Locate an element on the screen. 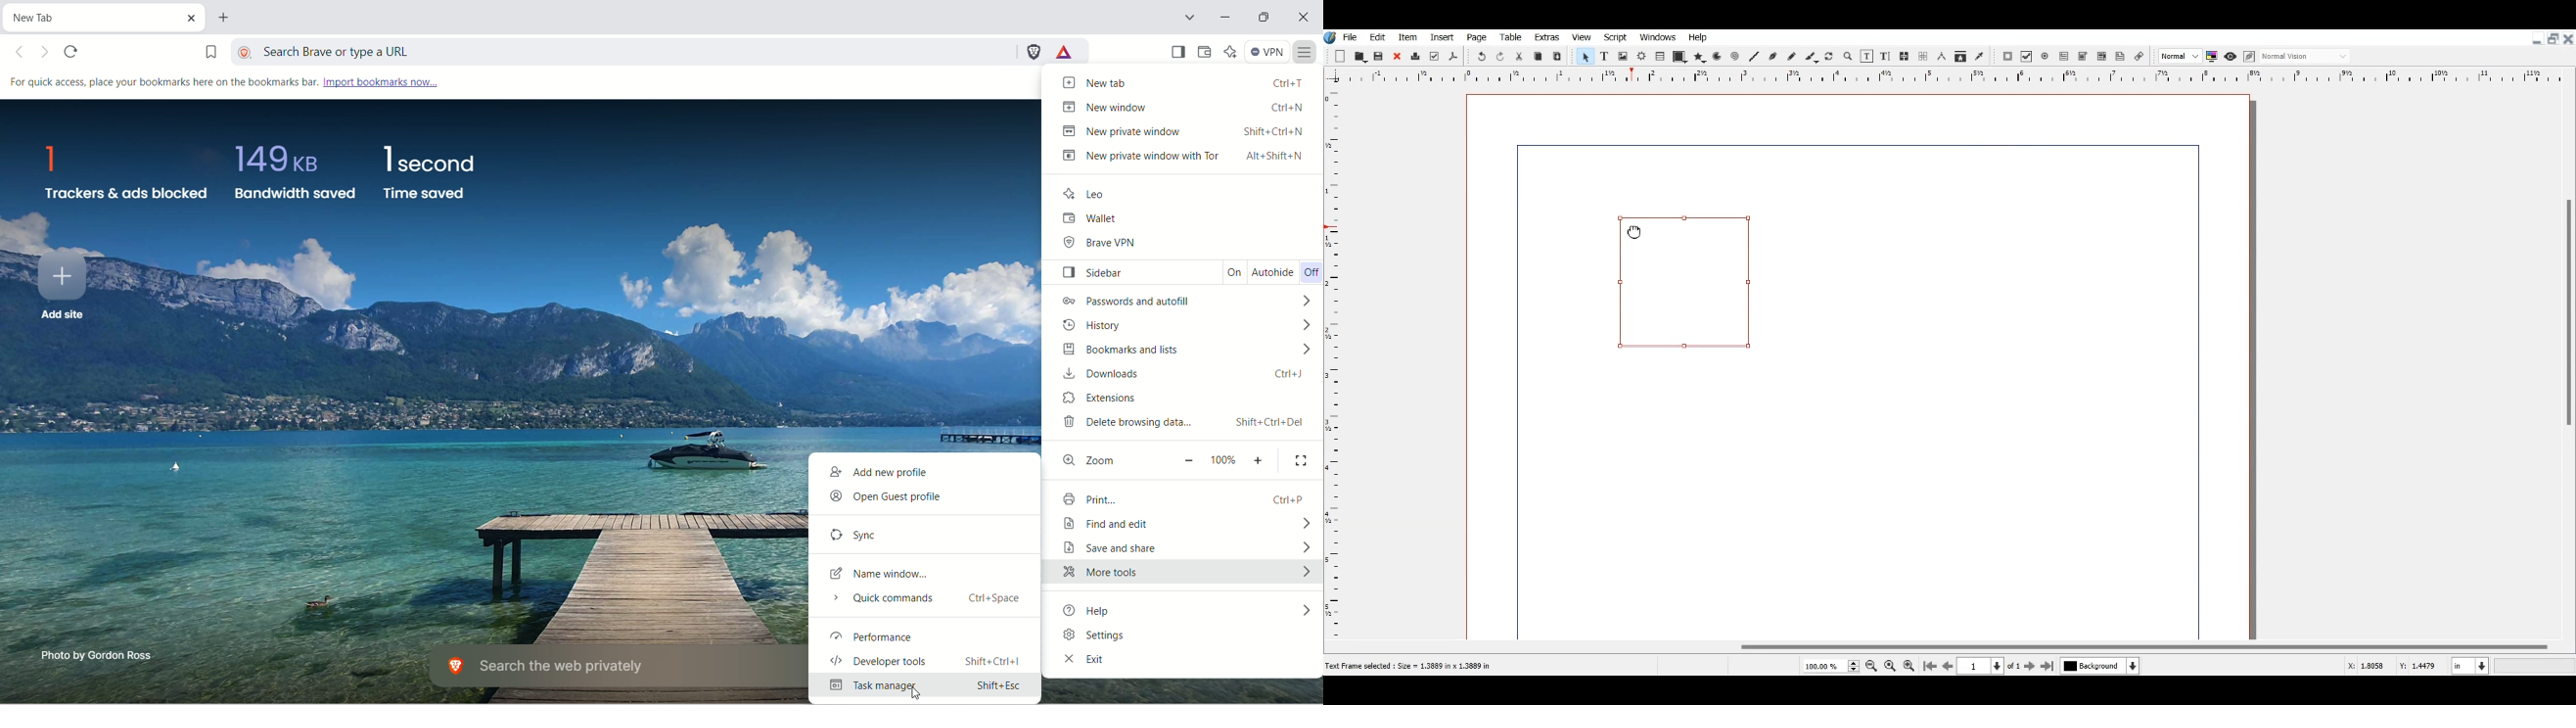 The height and width of the screenshot is (728, 2576). View is located at coordinates (1581, 37).